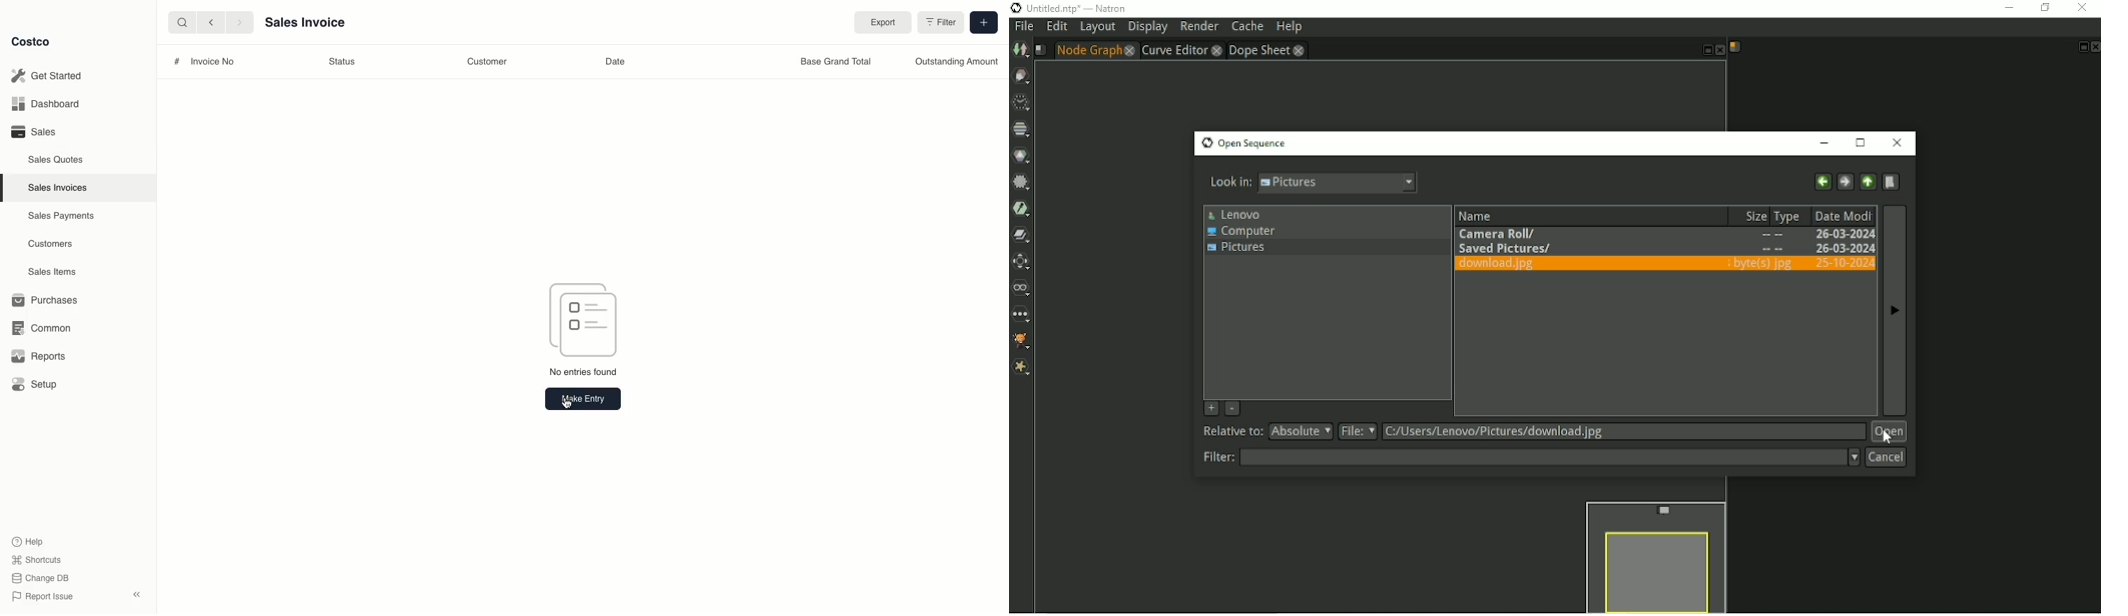 The width and height of the screenshot is (2128, 616). What do you see at coordinates (39, 327) in the screenshot?
I see `Common` at bounding box center [39, 327].